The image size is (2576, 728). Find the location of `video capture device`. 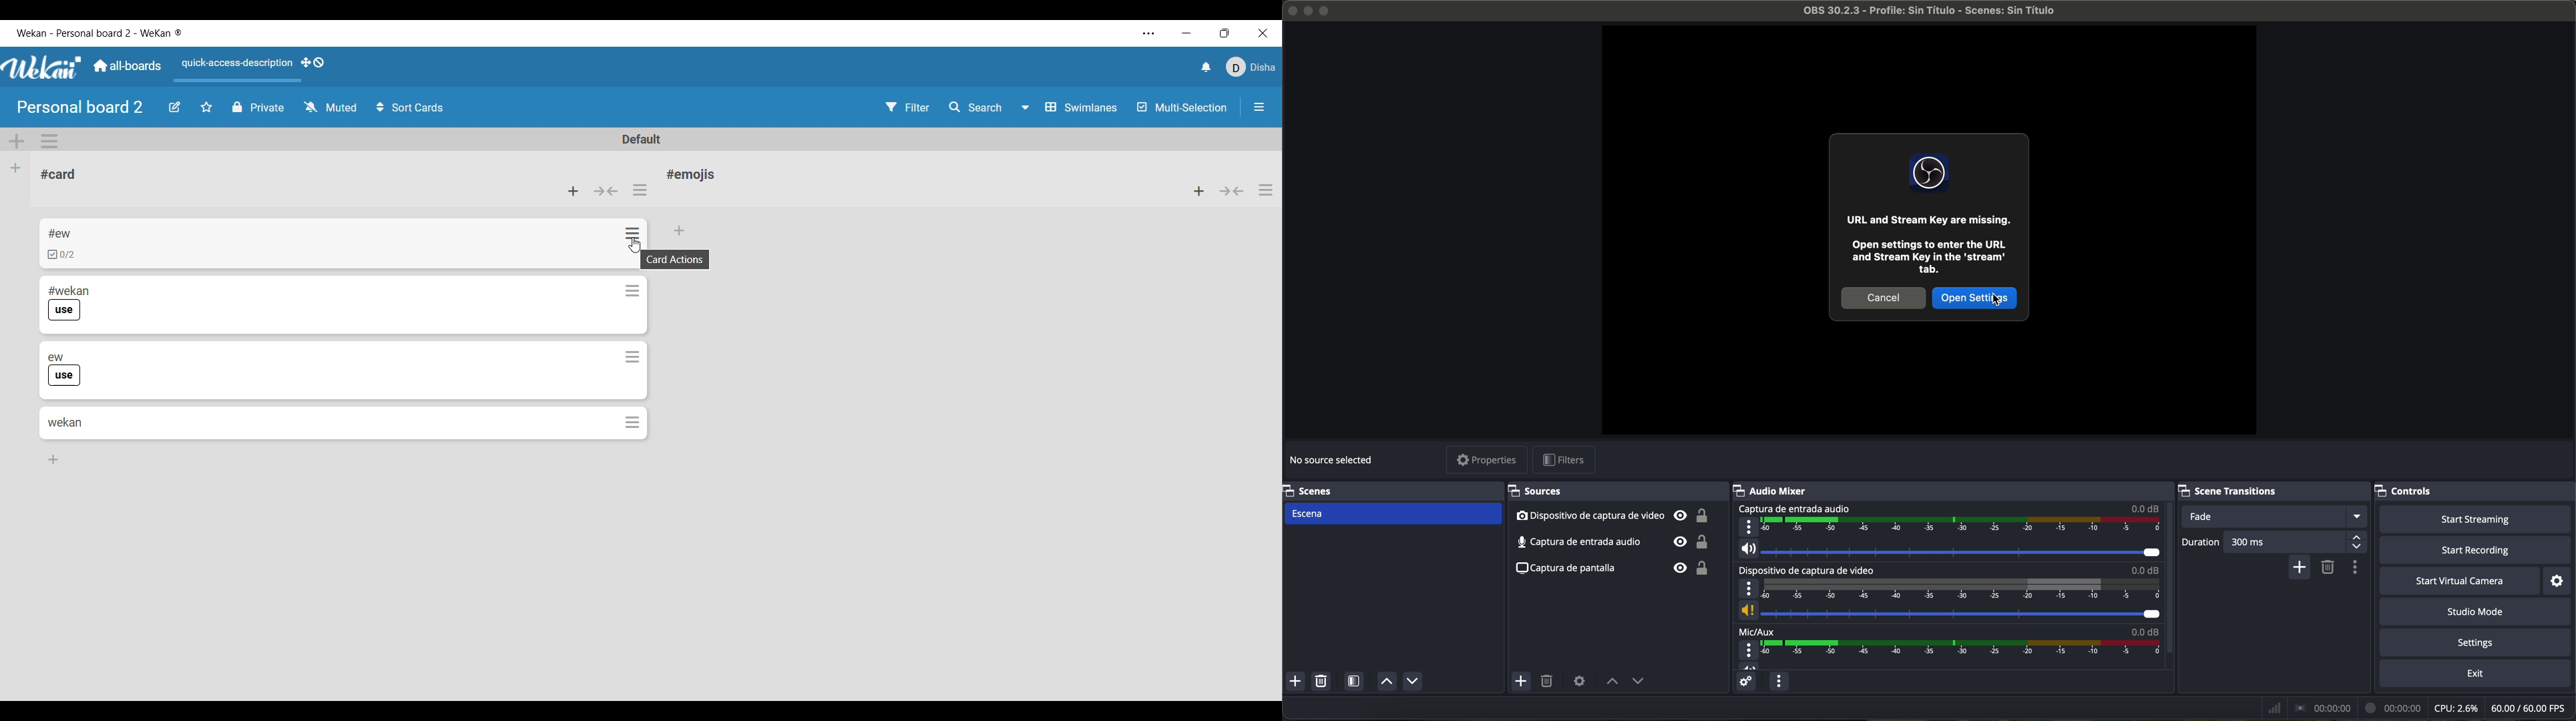

video capture device is located at coordinates (1613, 515).